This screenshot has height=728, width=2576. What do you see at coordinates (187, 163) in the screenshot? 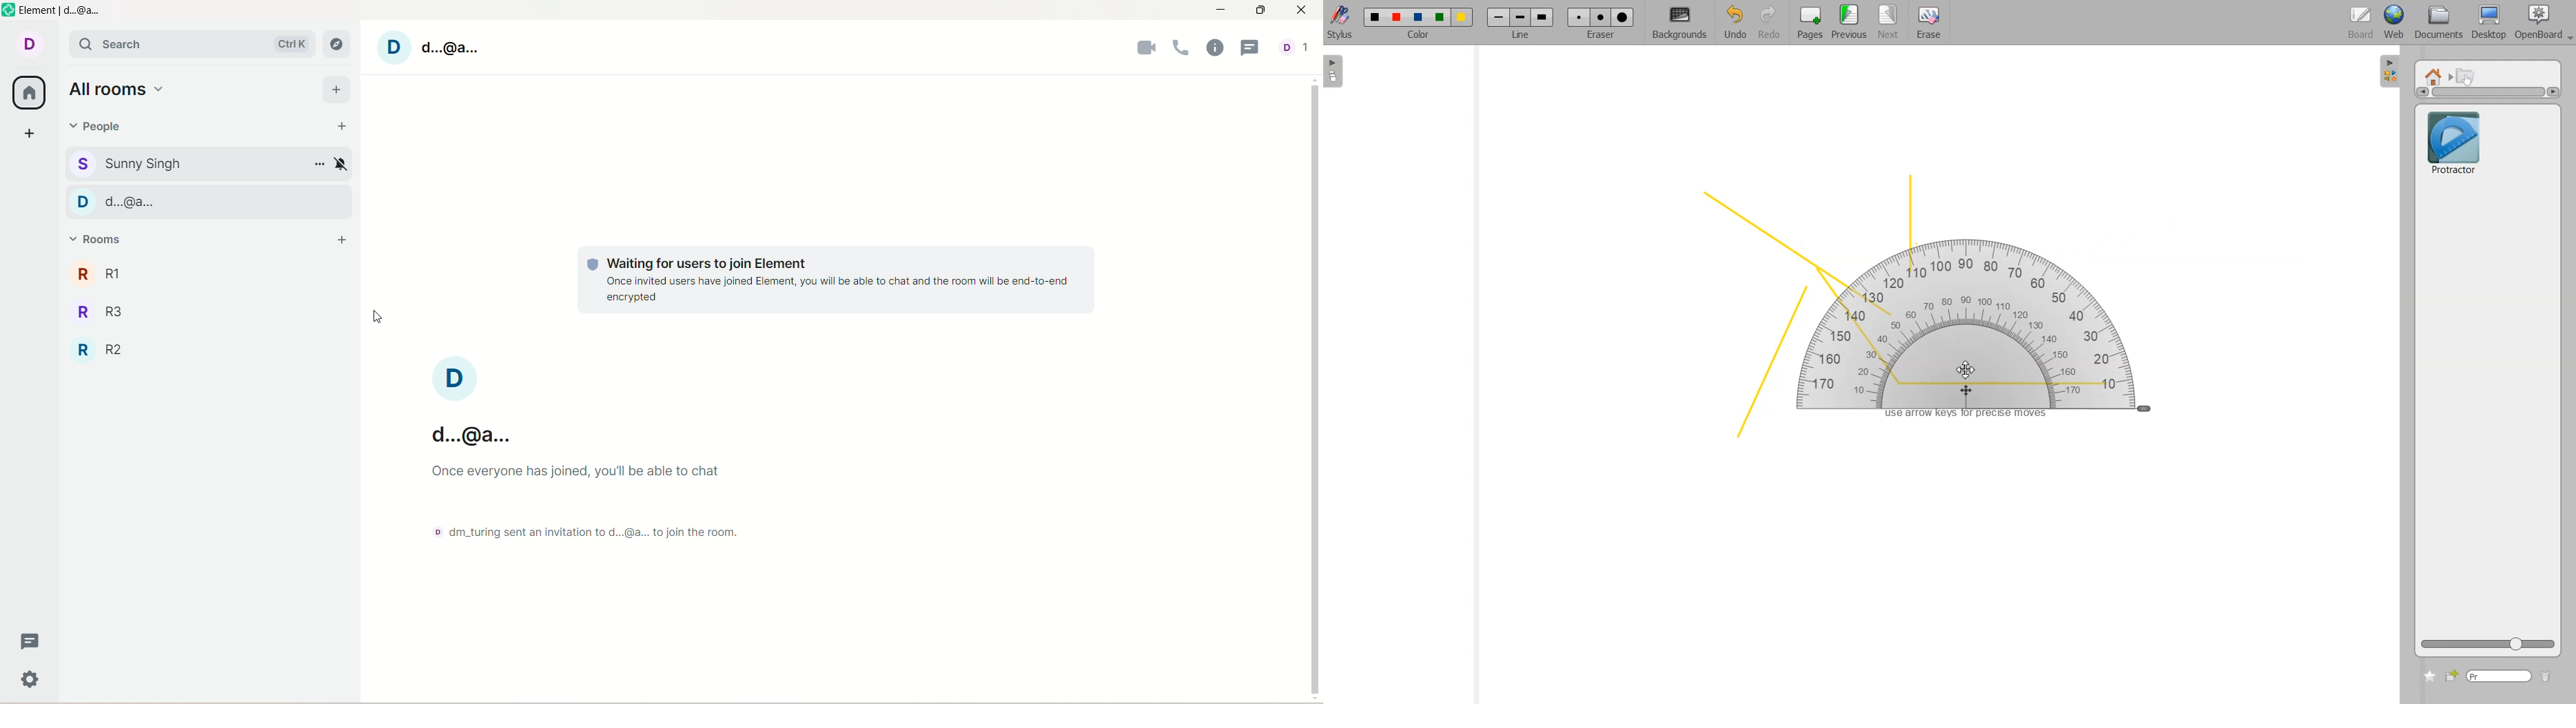
I see `sunny singh` at bounding box center [187, 163].